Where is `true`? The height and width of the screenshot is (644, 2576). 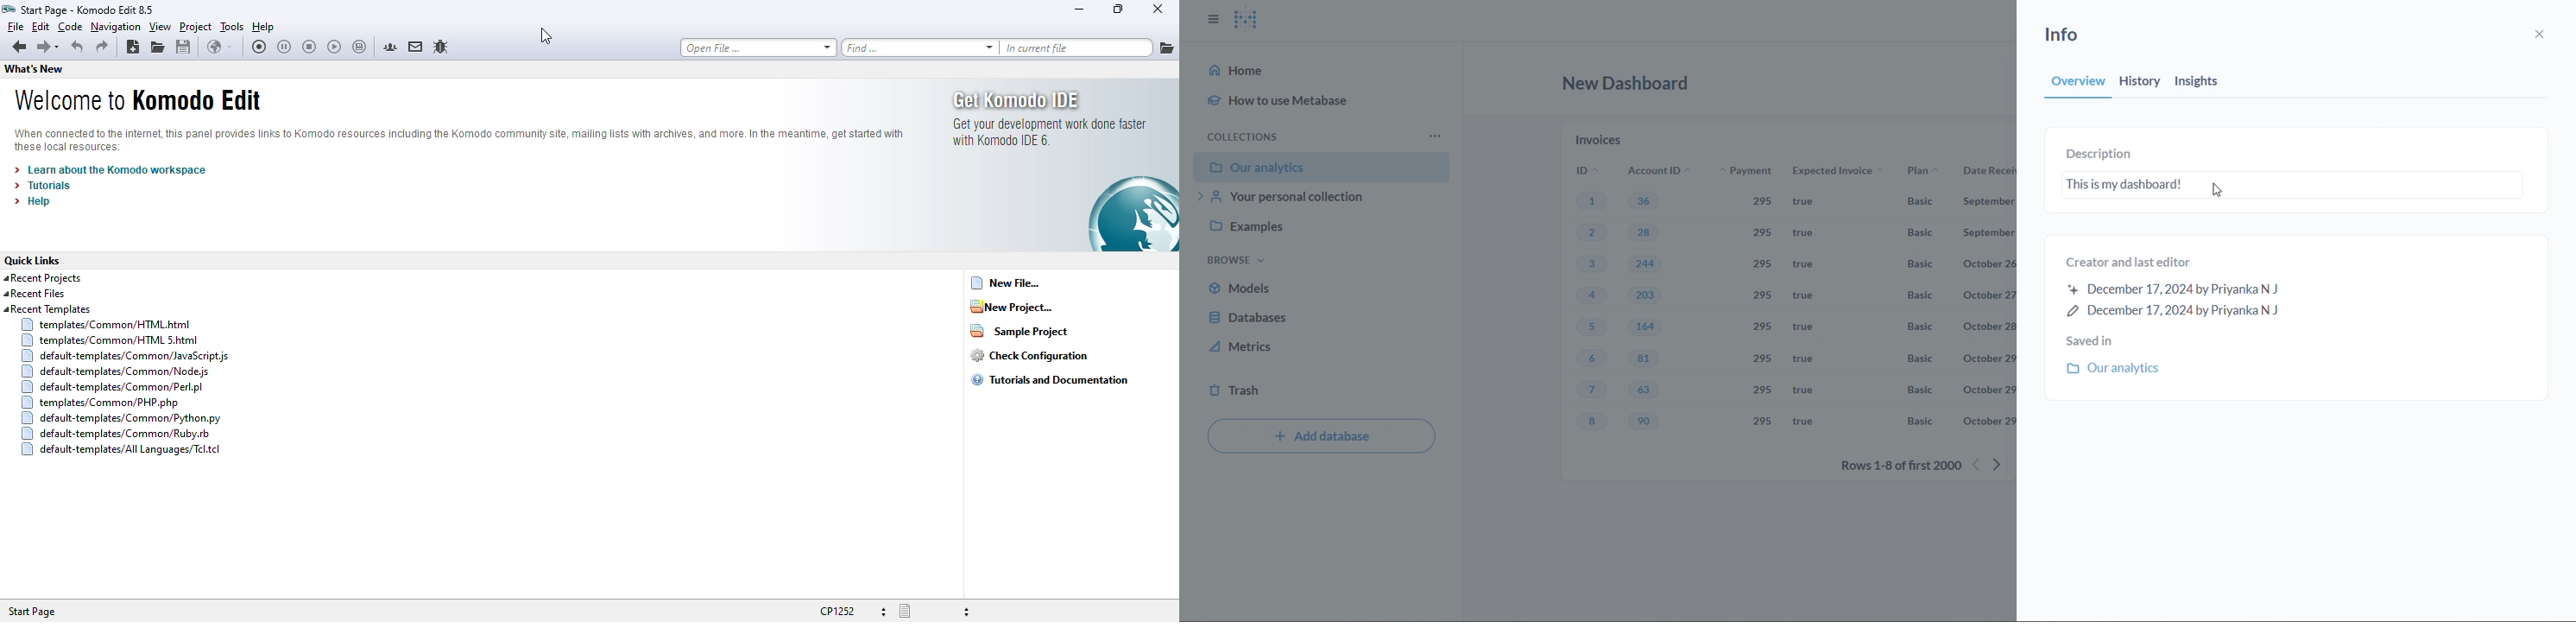
true is located at coordinates (1806, 328).